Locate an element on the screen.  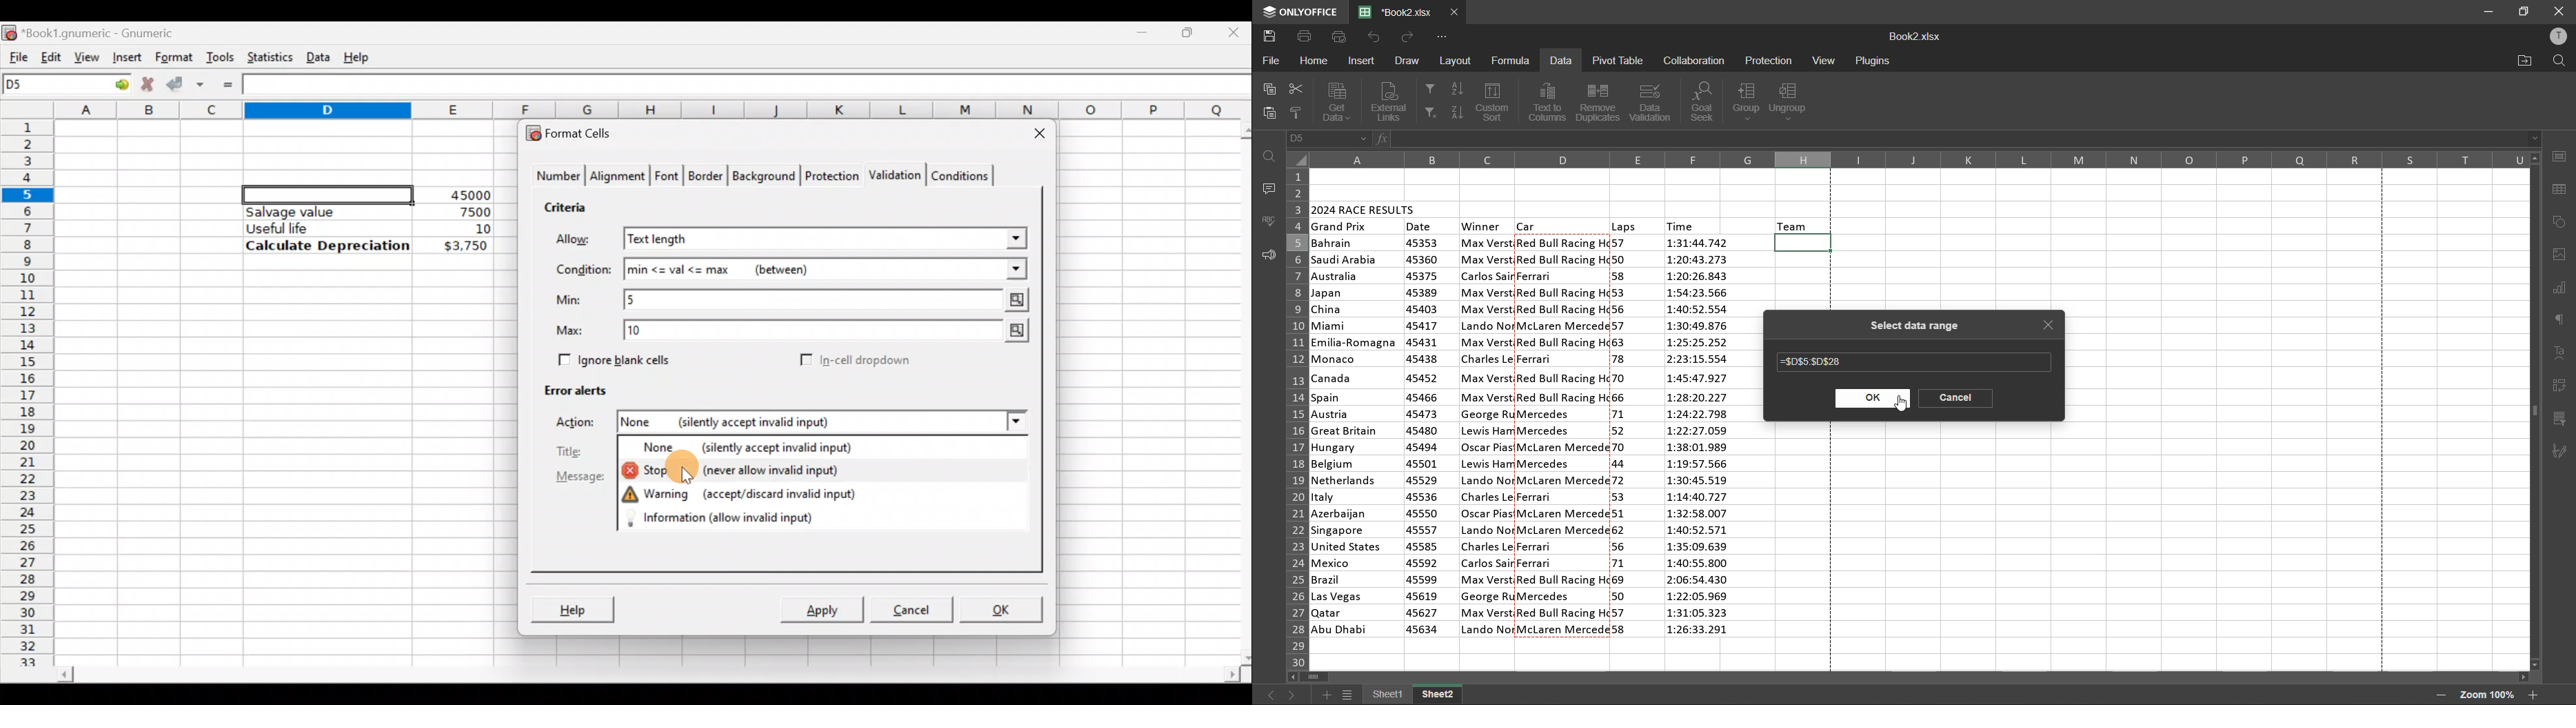
Useful life is located at coordinates (320, 228).